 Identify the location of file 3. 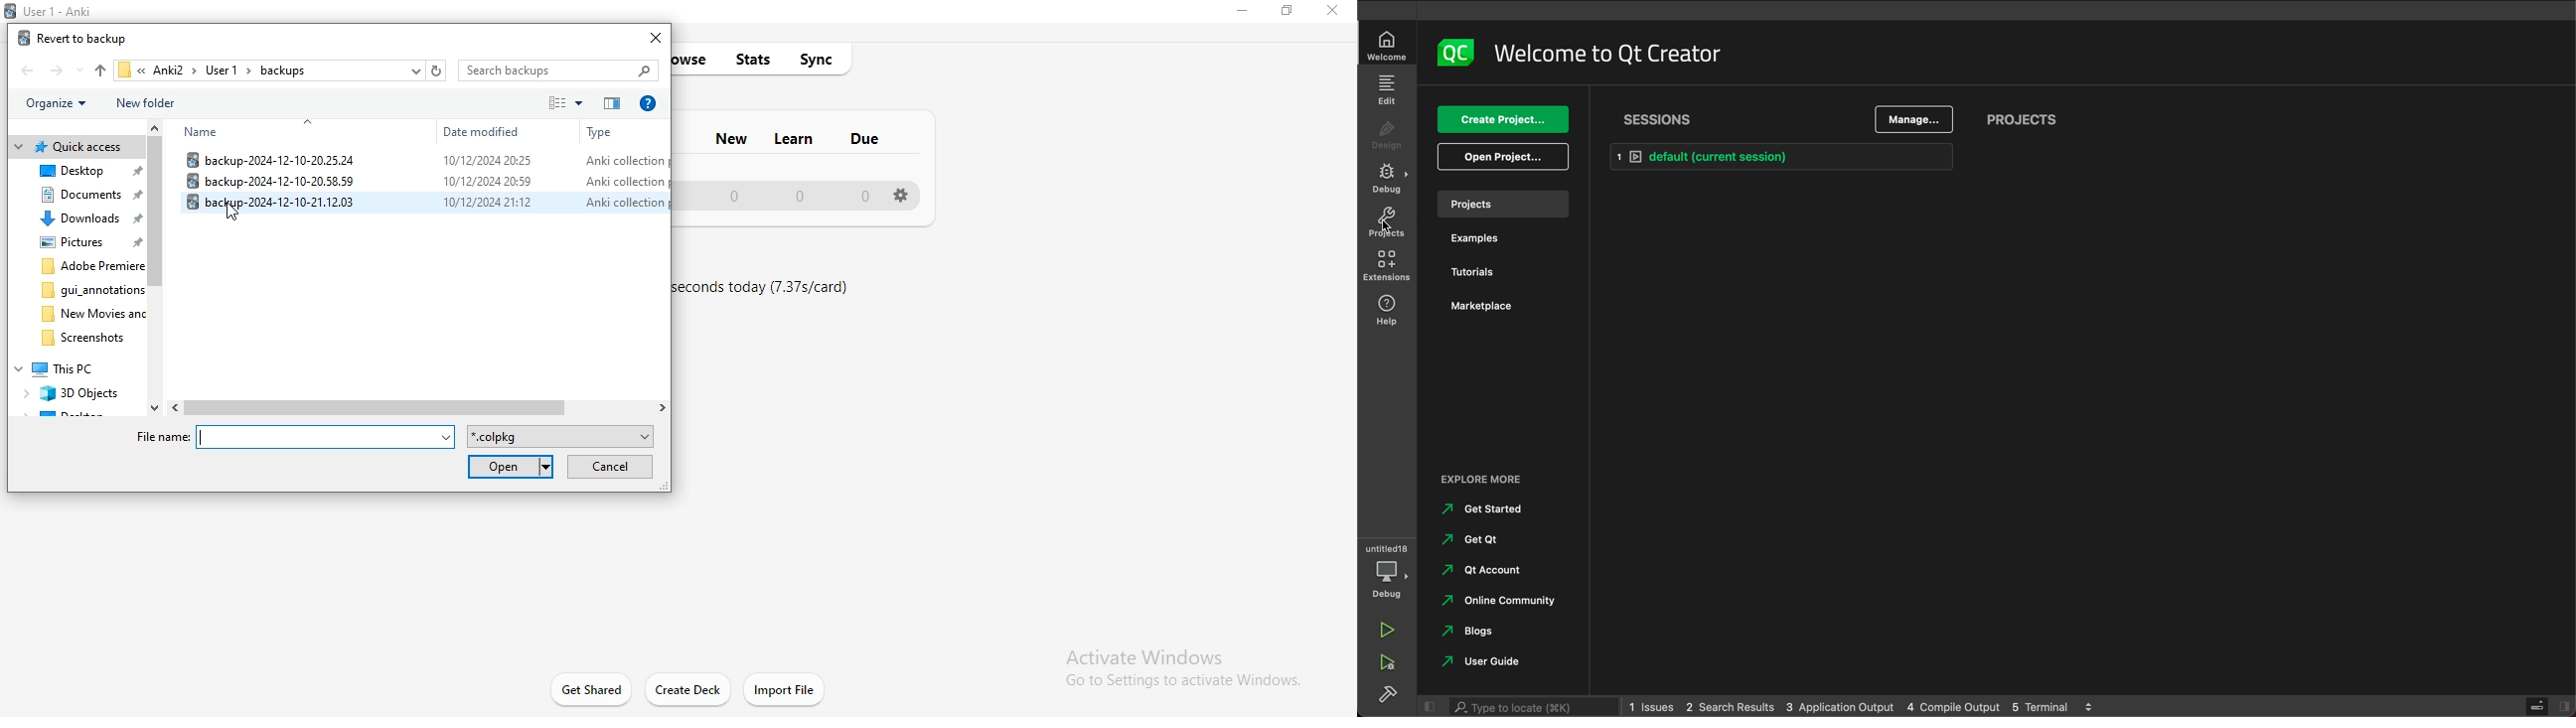
(425, 204).